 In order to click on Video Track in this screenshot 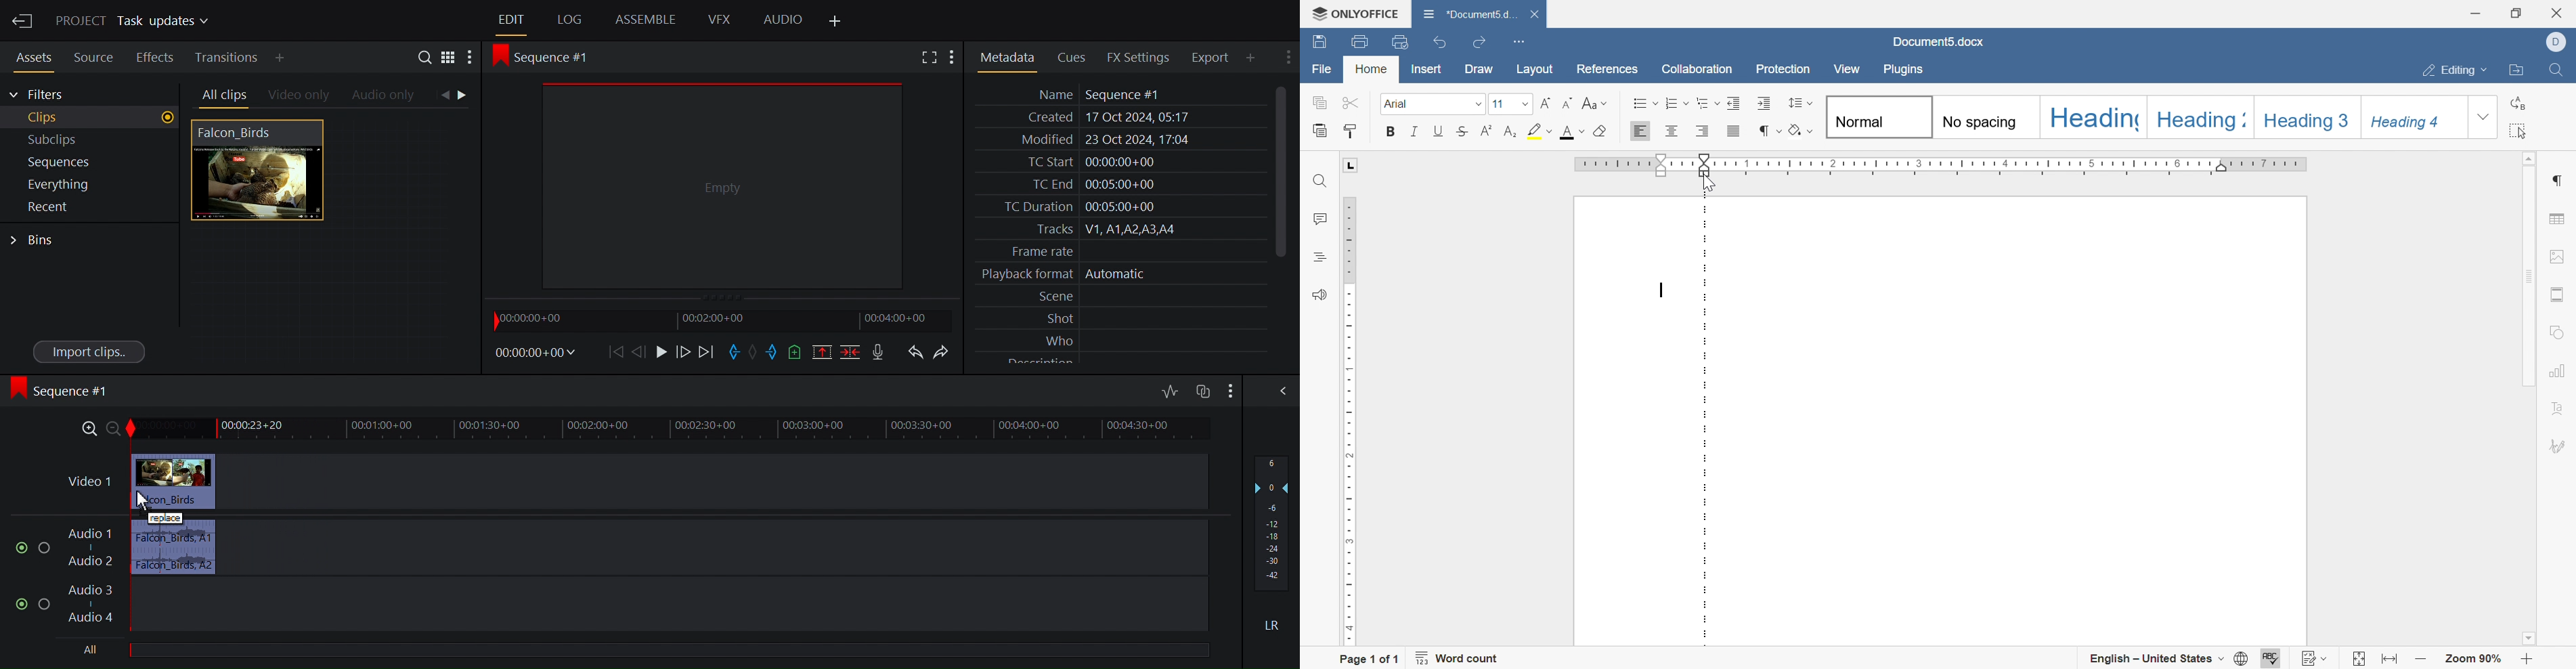, I will do `click(636, 481)`.